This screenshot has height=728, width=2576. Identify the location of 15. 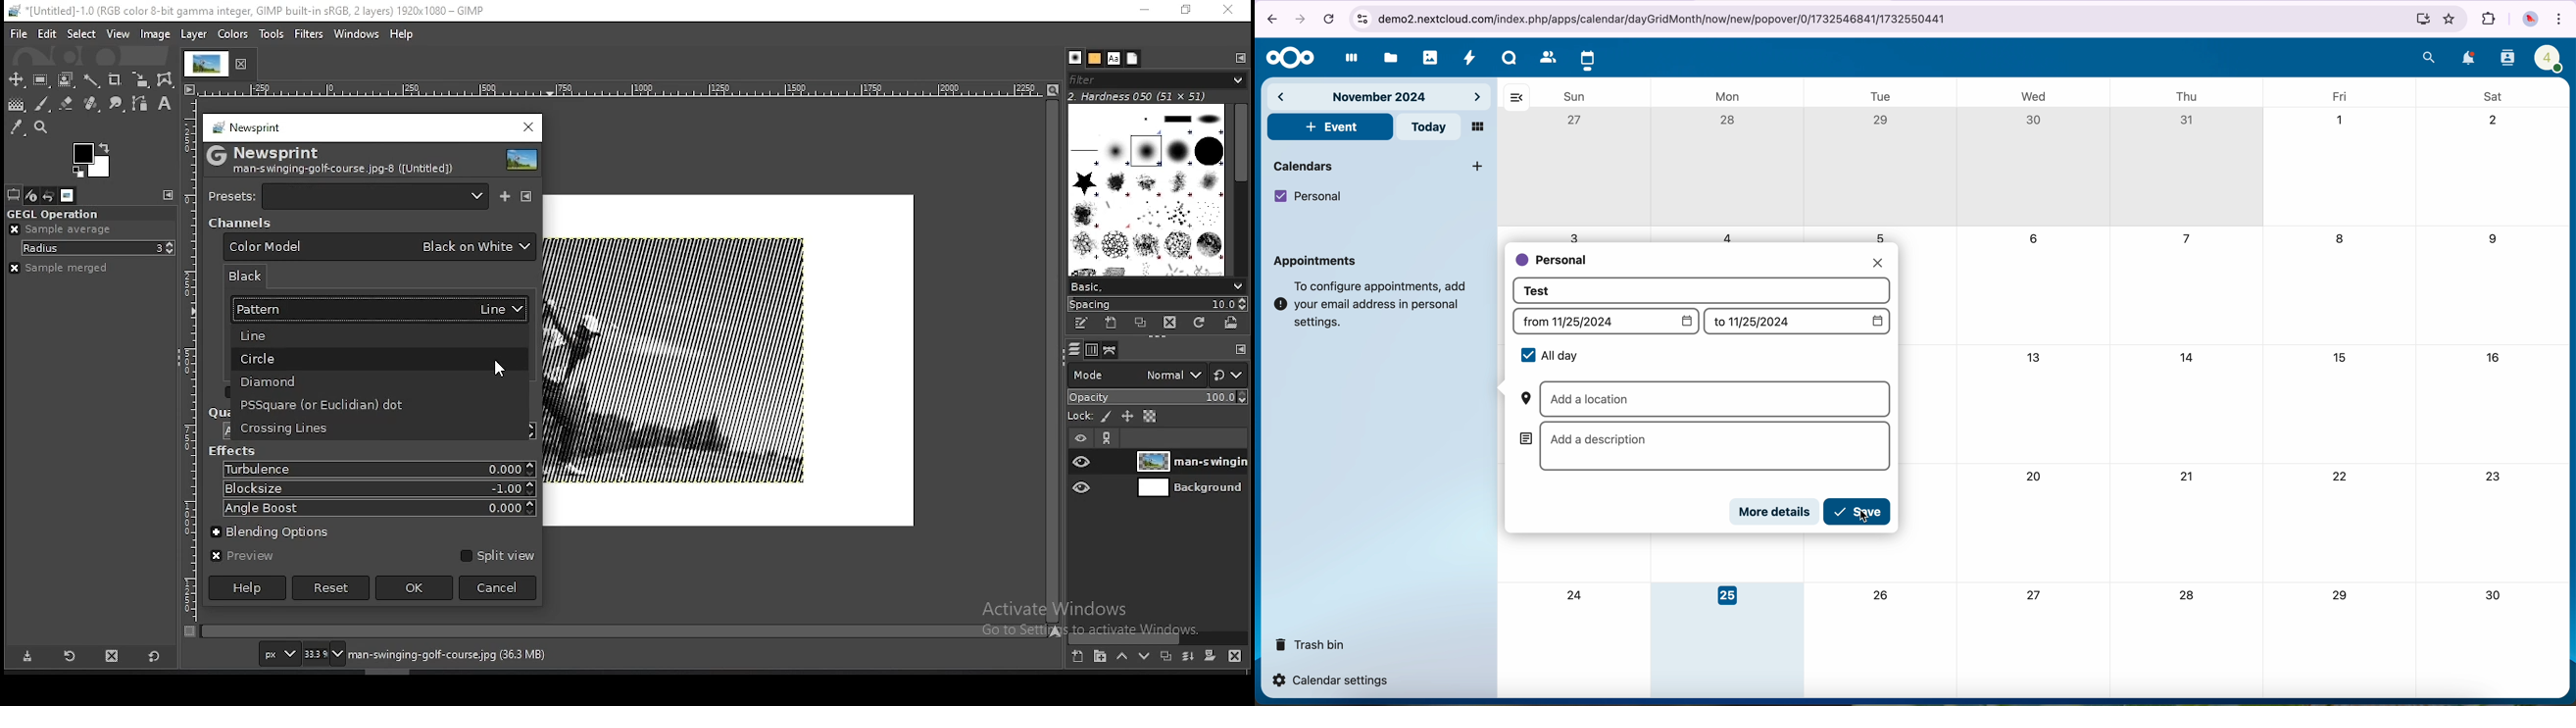
(2342, 360).